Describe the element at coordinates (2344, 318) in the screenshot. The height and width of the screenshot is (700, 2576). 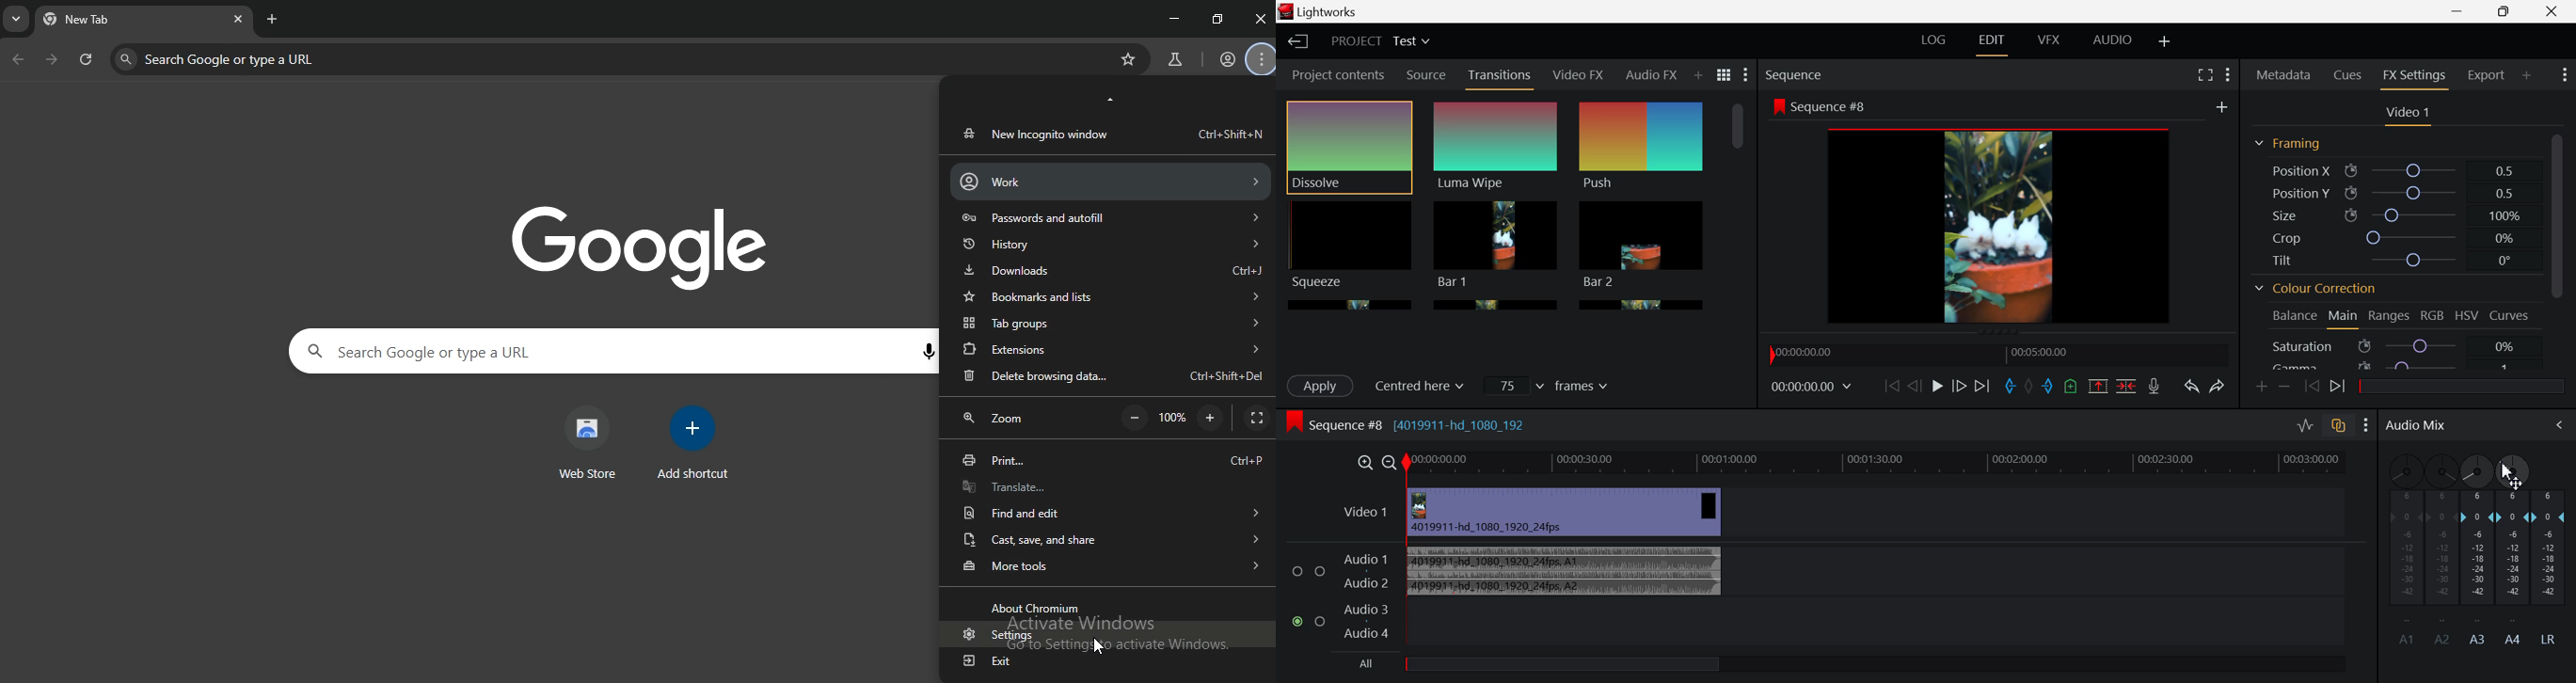
I see `Main Tab Open` at that location.